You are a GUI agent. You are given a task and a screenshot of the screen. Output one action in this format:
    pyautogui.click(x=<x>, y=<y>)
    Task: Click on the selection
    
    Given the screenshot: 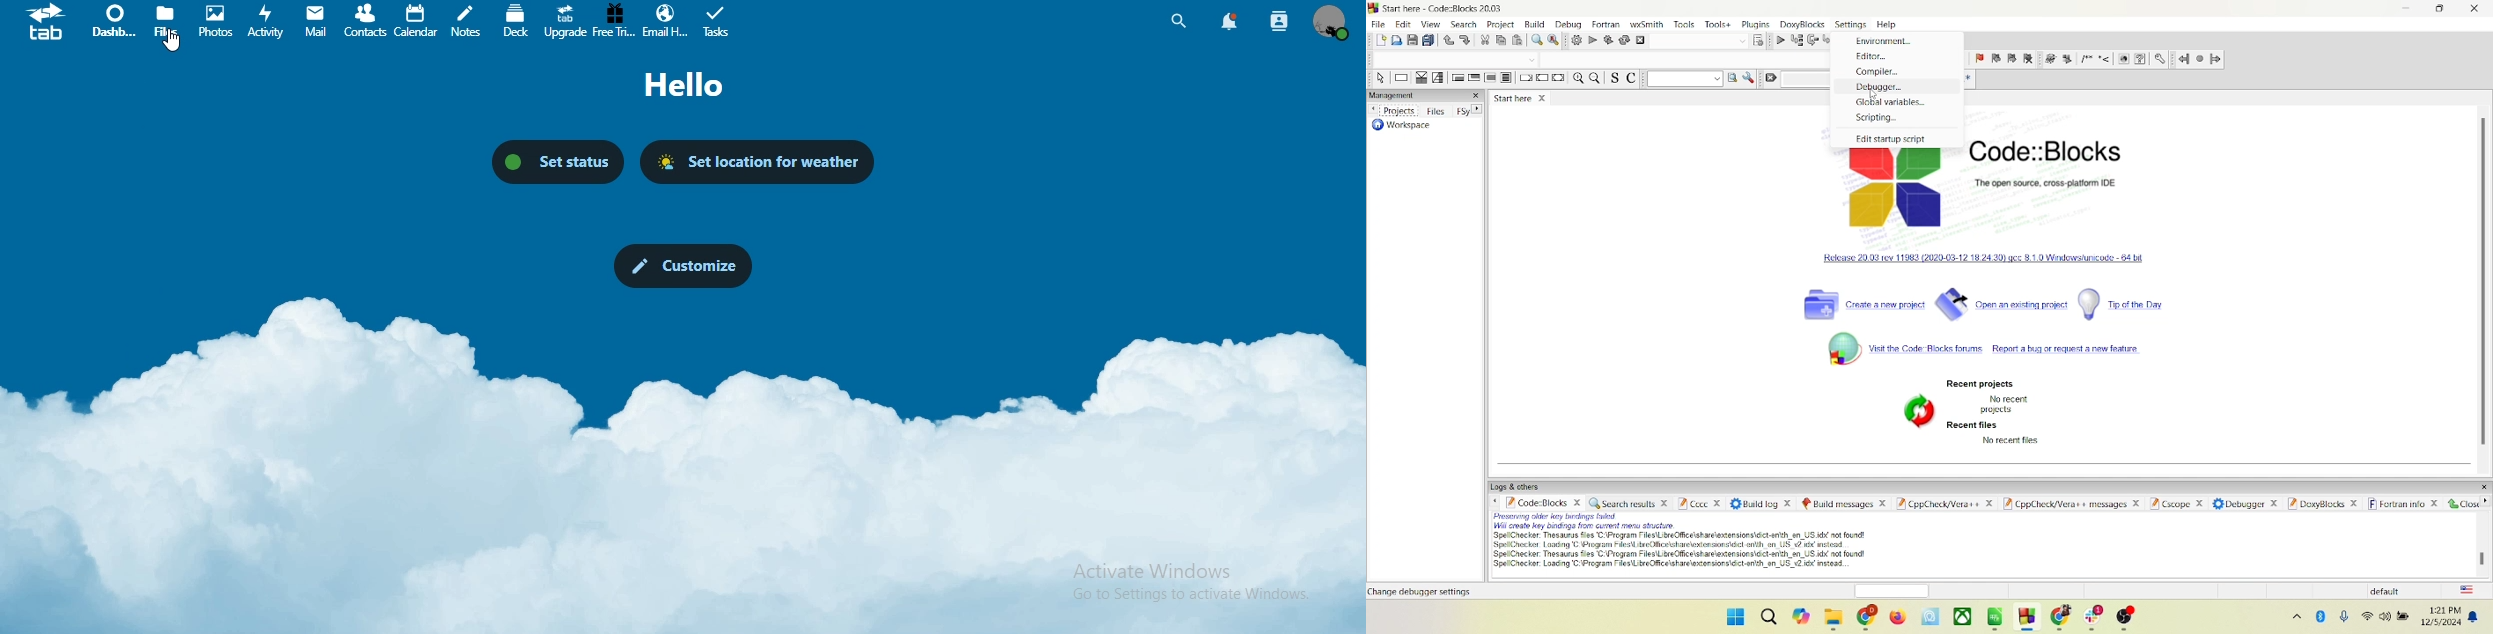 What is the action you would take?
    pyautogui.click(x=1437, y=77)
    